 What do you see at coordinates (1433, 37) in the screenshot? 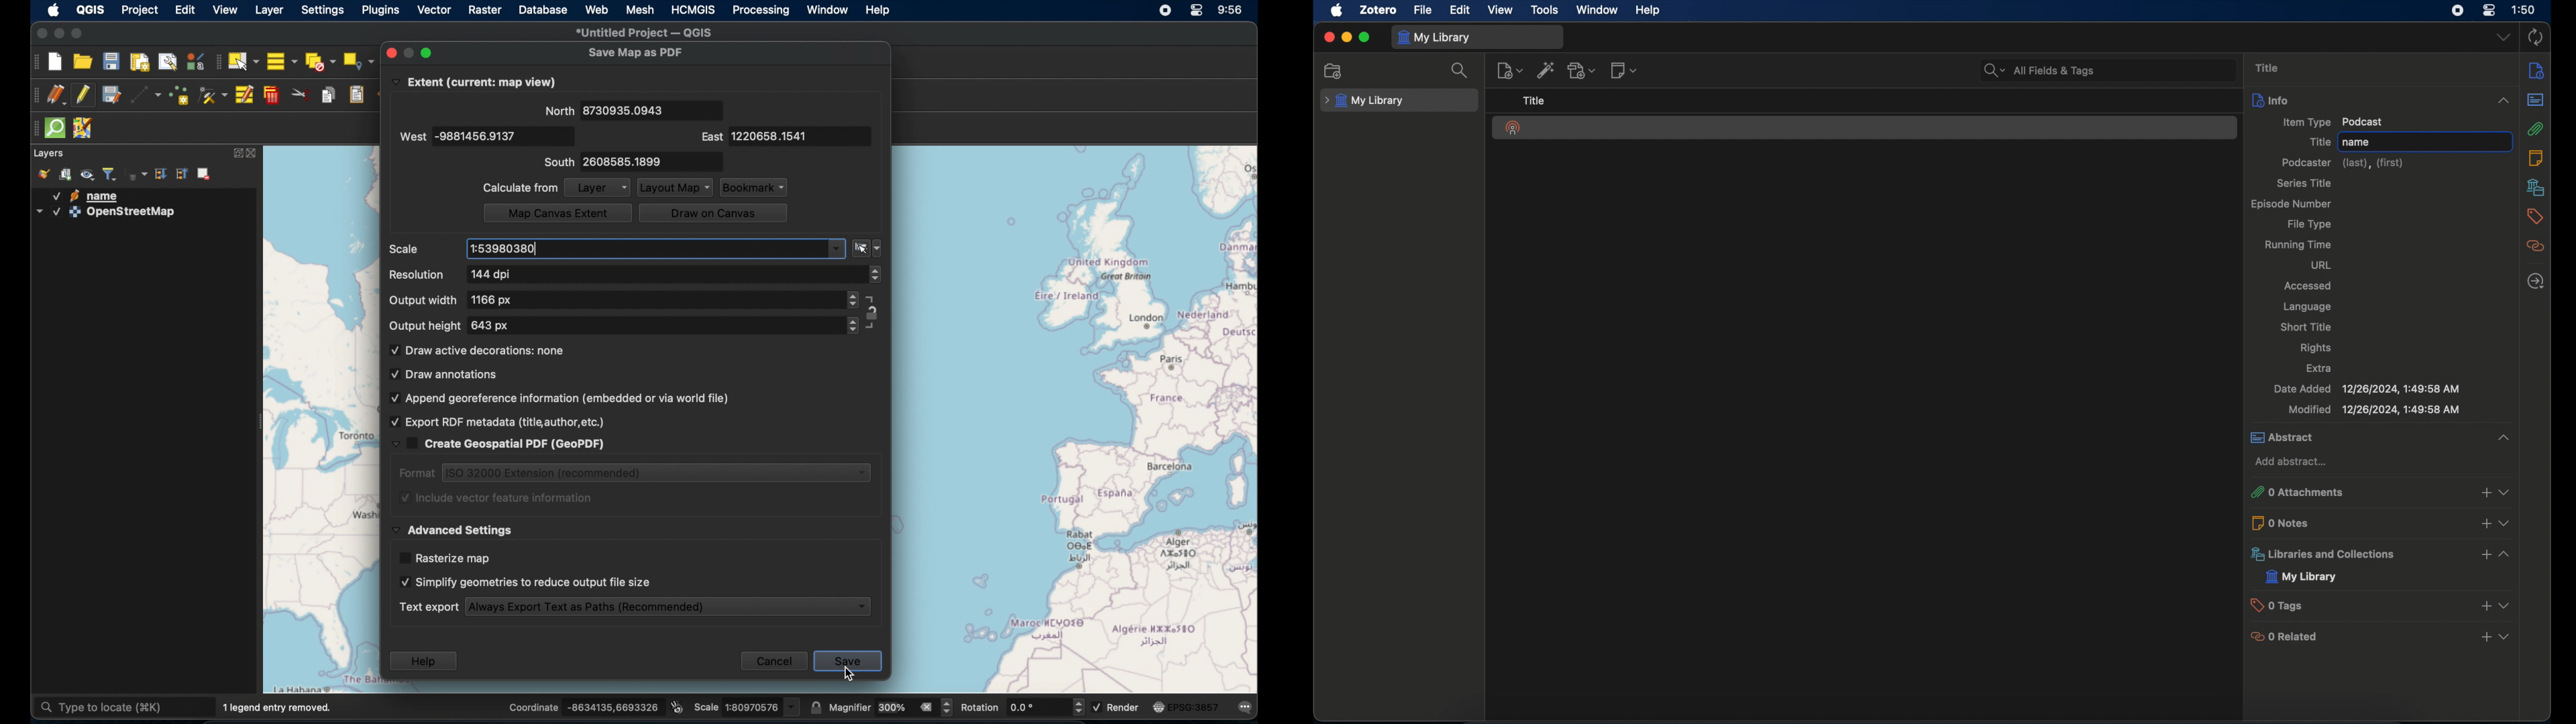
I see `my library` at bounding box center [1433, 37].